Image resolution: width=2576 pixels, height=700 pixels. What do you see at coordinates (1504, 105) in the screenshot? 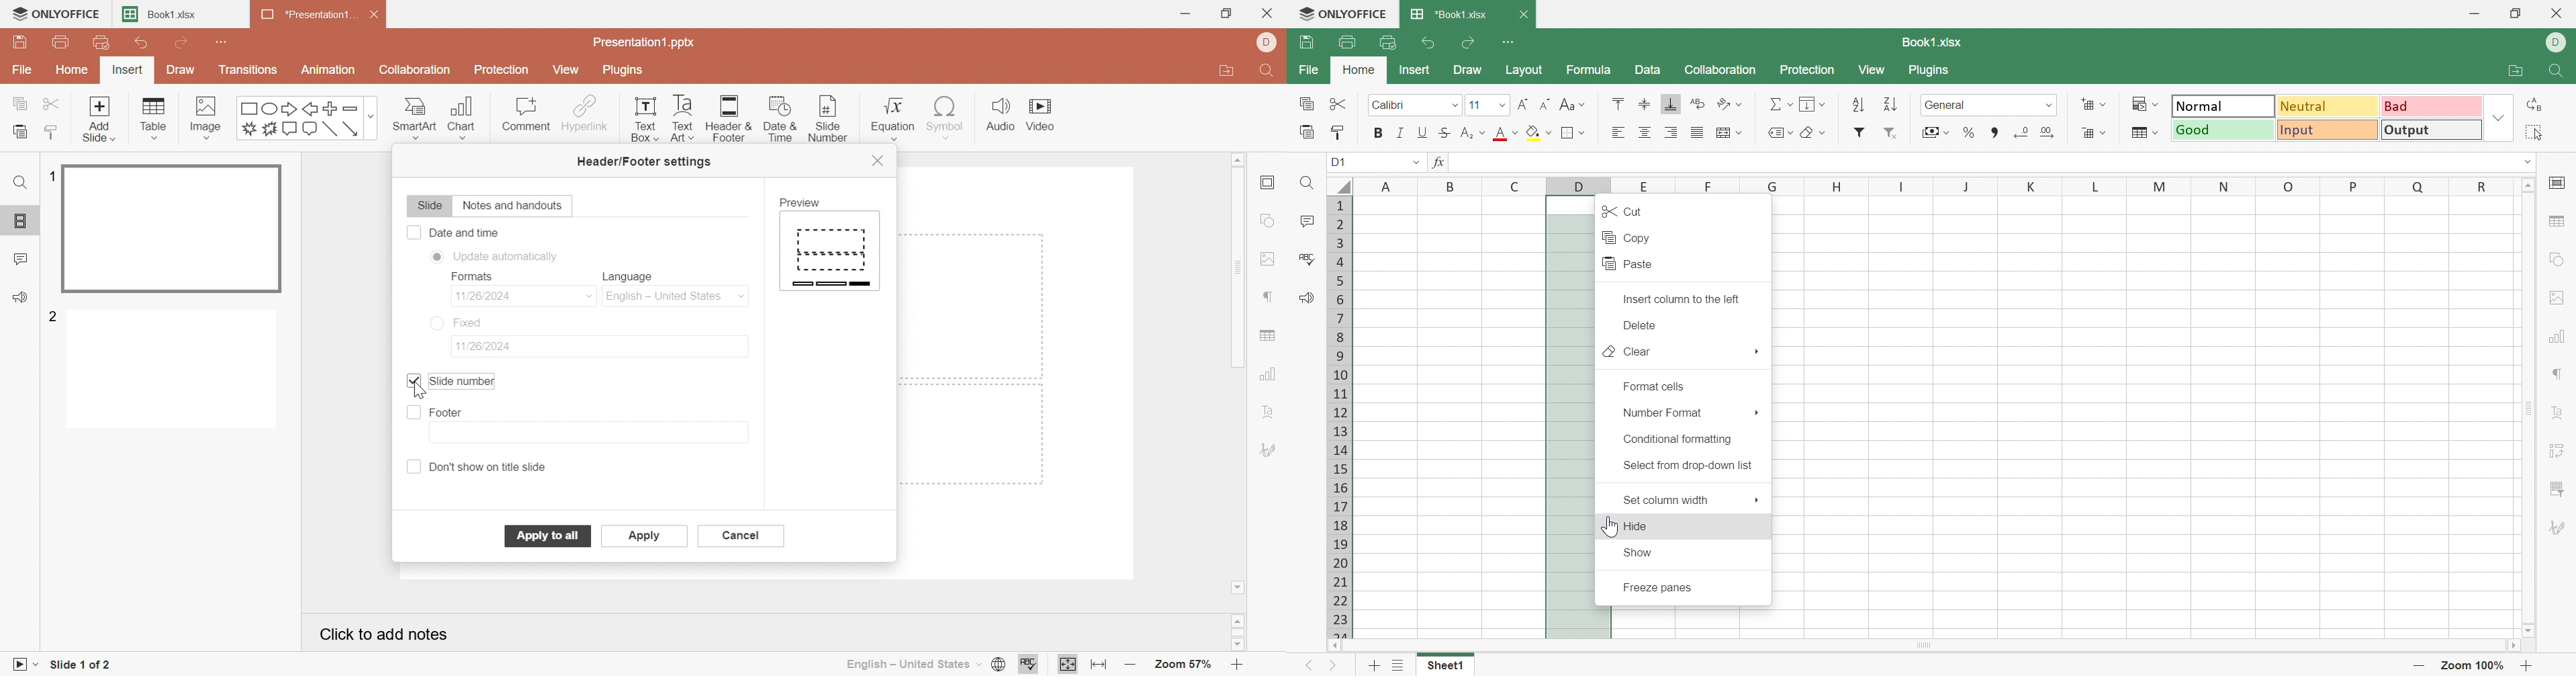
I see `Drop Down` at bounding box center [1504, 105].